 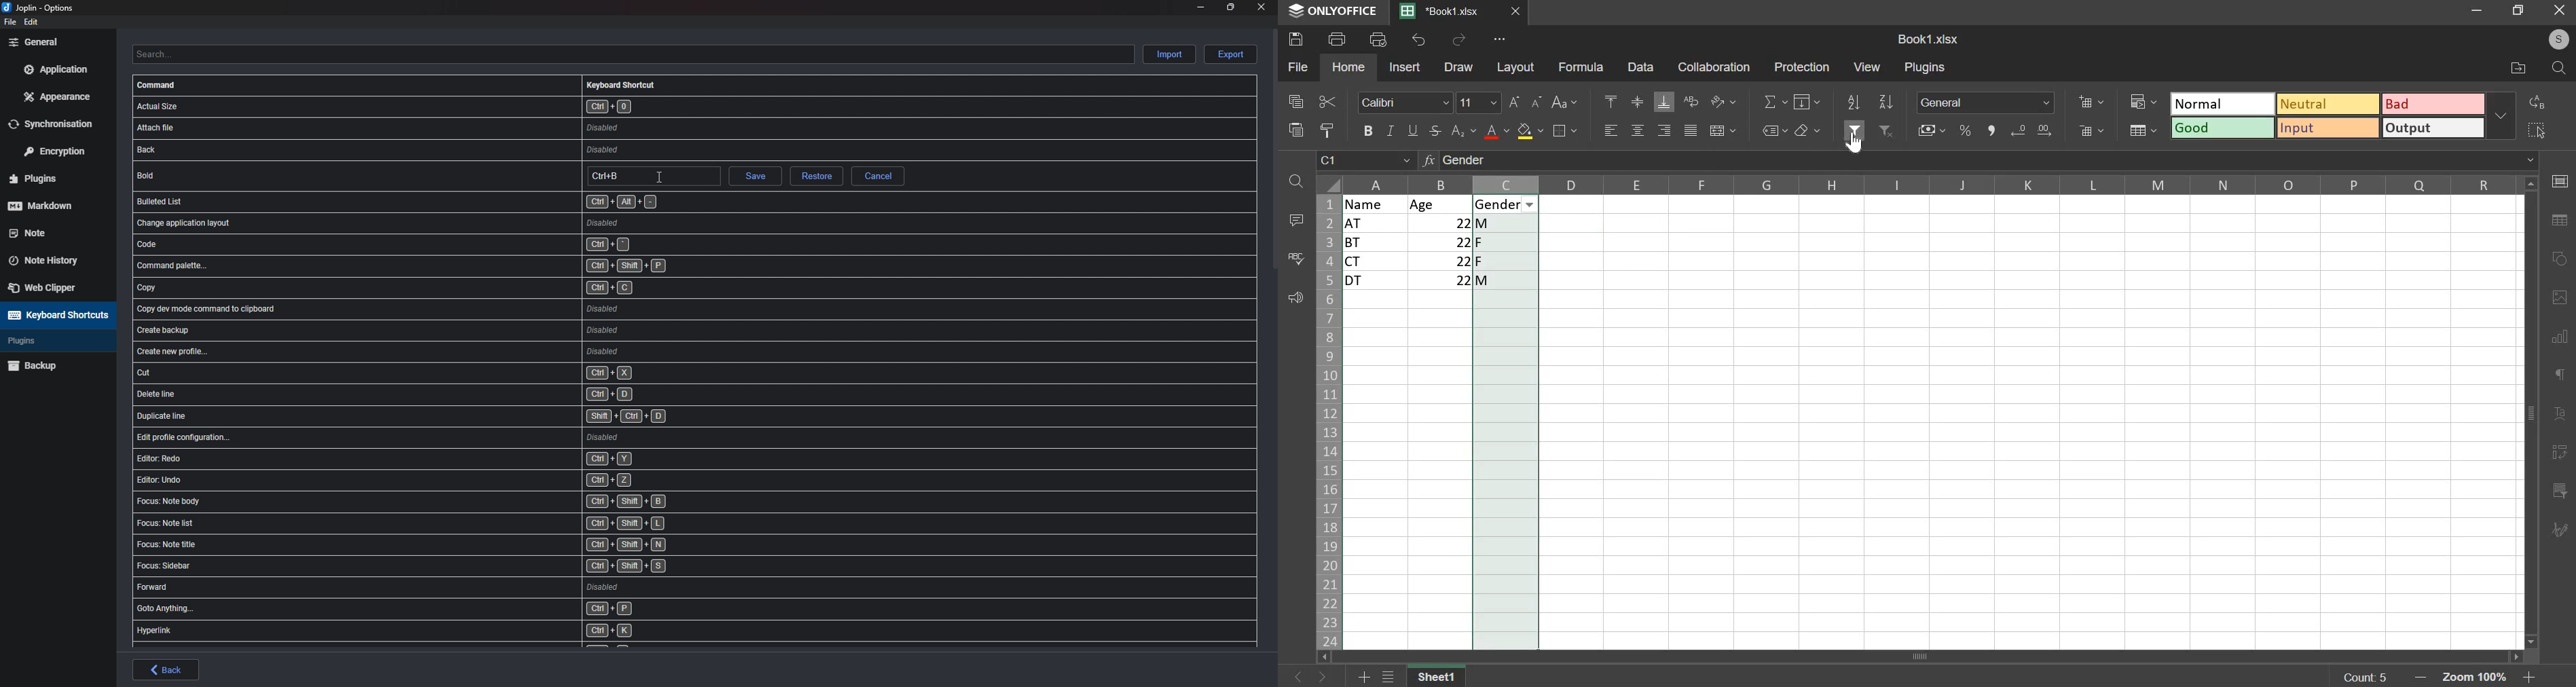 What do you see at coordinates (454, 394) in the screenshot?
I see `shortcut` at bounding box center [454, 394].